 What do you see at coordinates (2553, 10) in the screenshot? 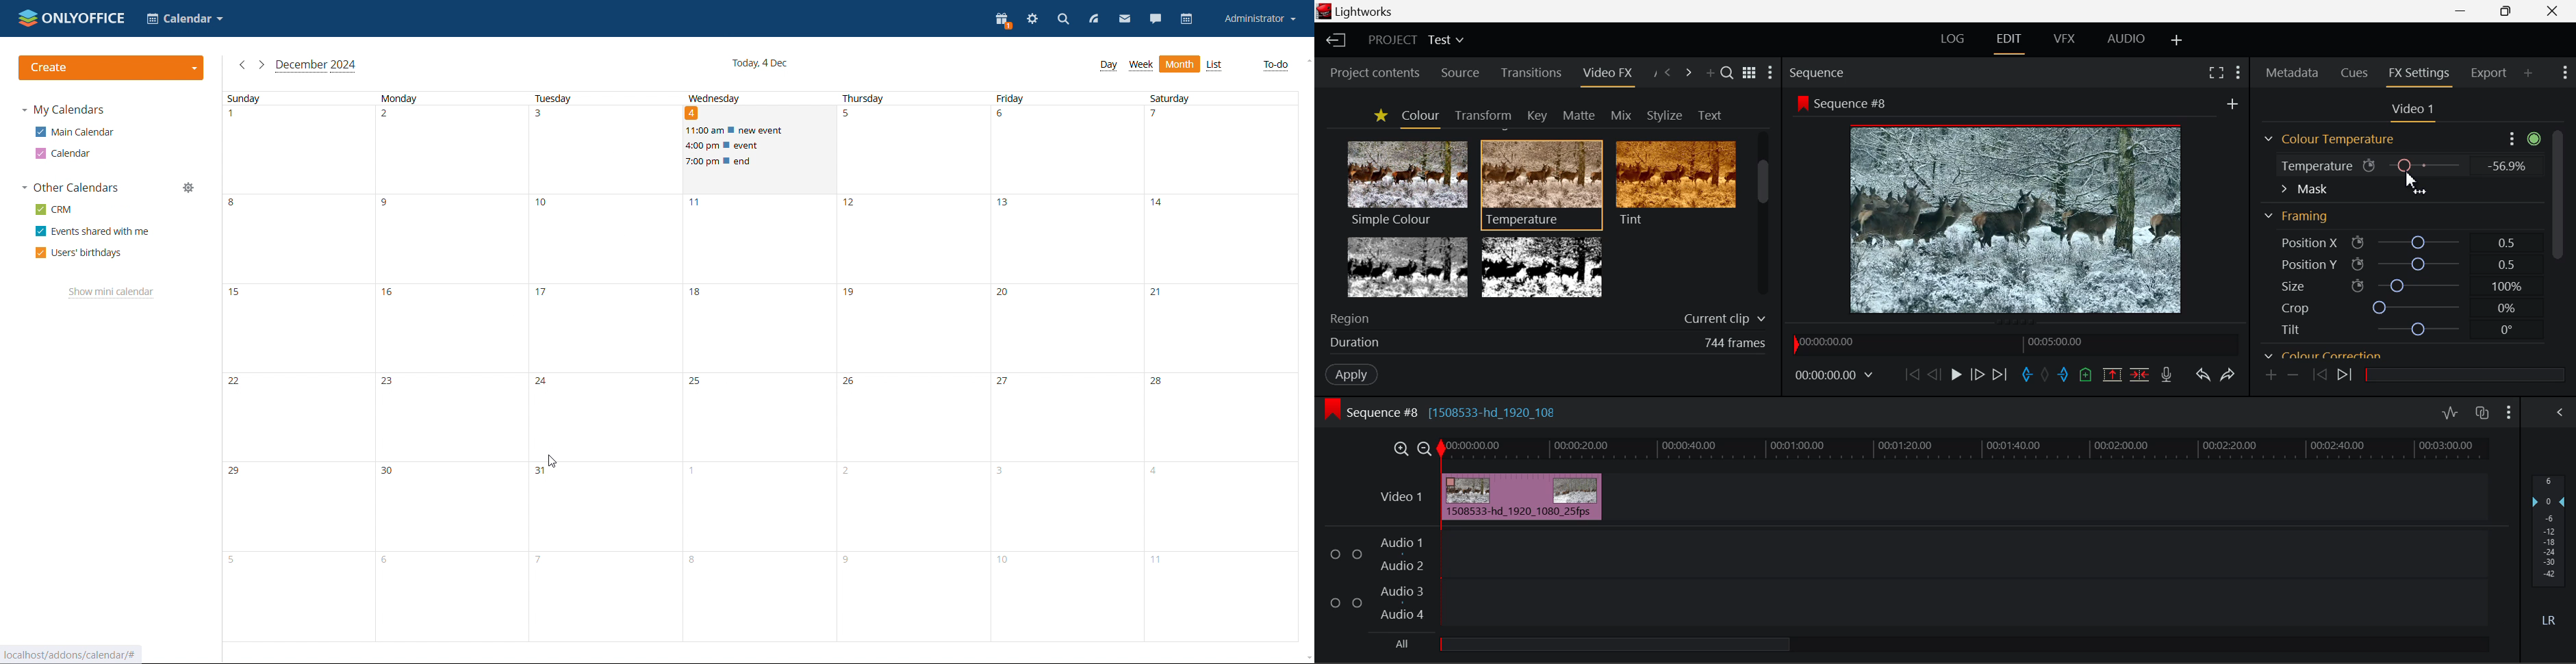
I see `Close` at bounding box center [2553, 10].